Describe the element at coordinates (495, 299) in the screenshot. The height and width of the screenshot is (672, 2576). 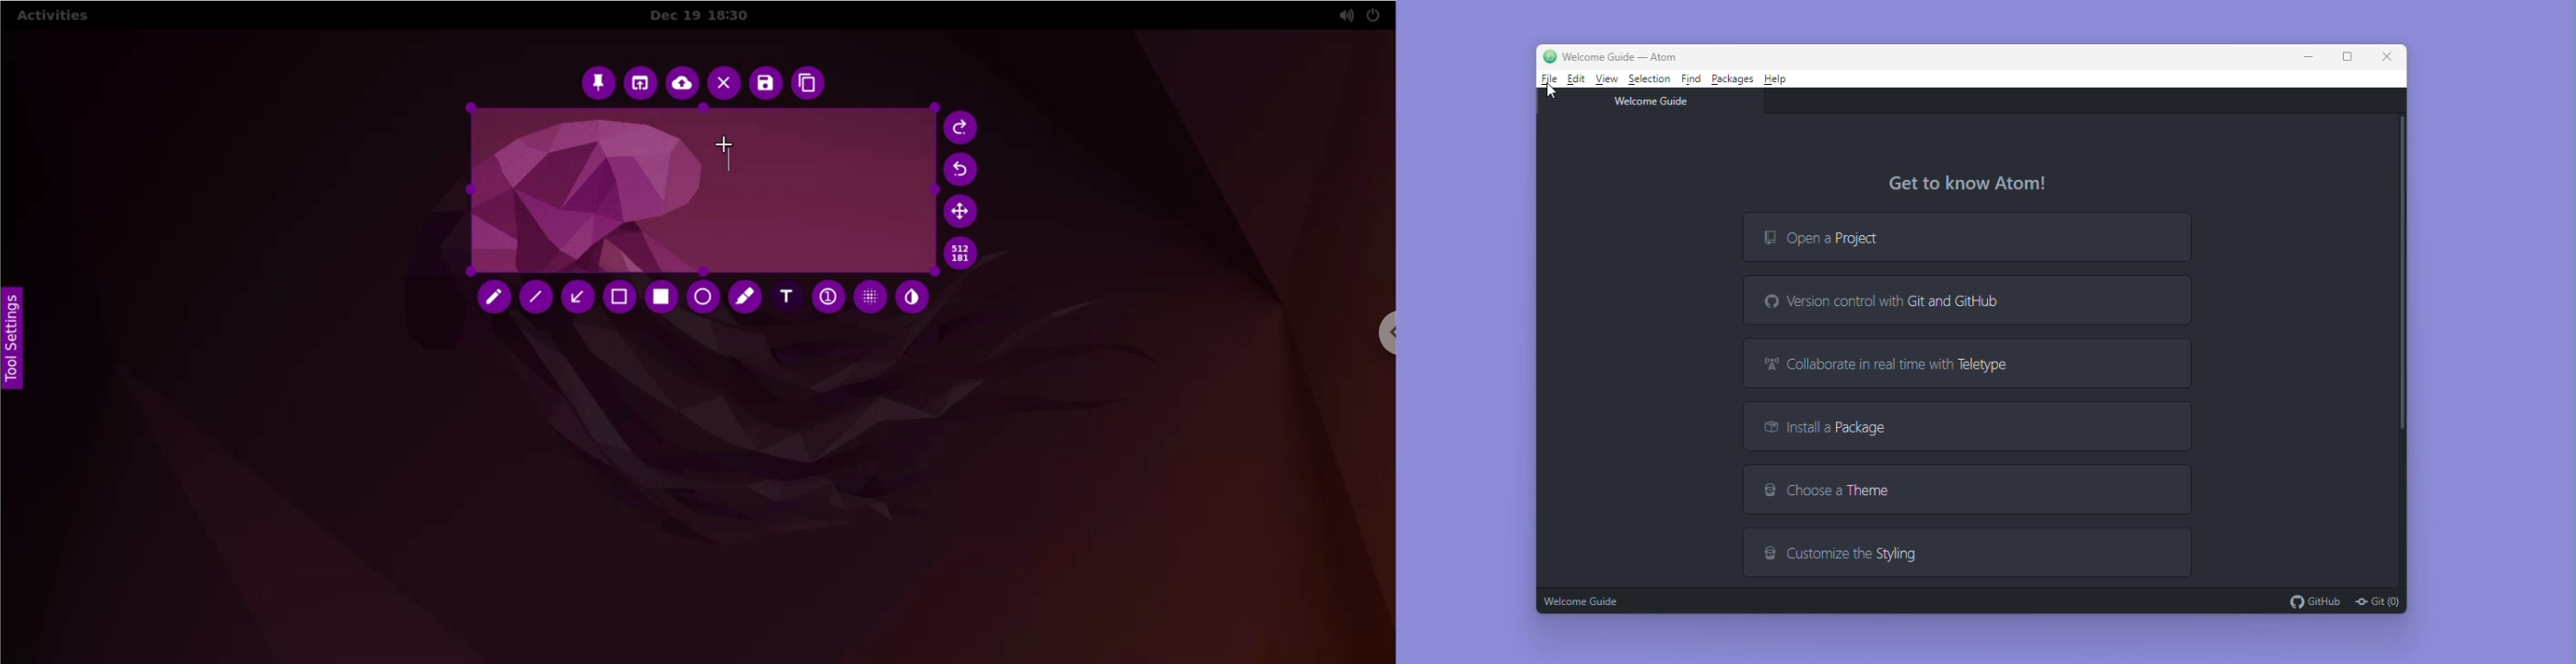
I see `pencil tool` at that location.